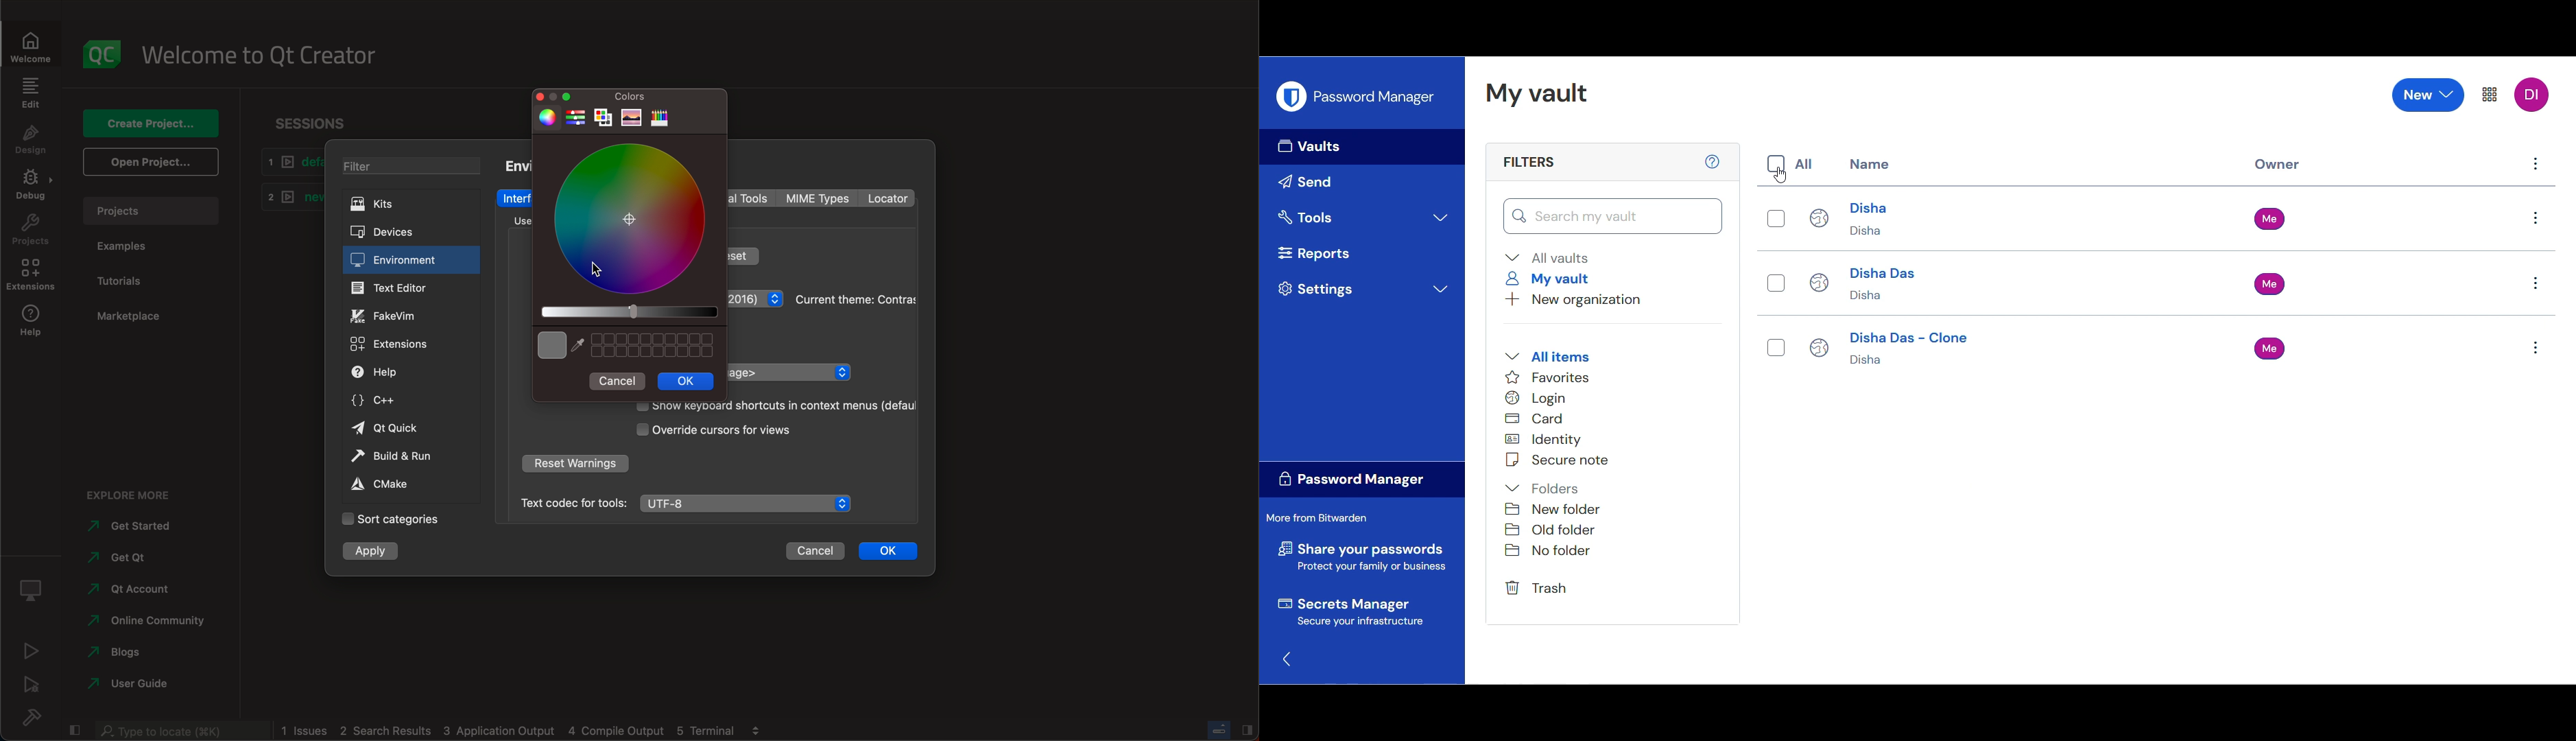 Image resolution: width=2576 pixels, height=756 pixels. Describe the element at coordinates (815, 551) in the screenshot. I see `cancel` at that location.